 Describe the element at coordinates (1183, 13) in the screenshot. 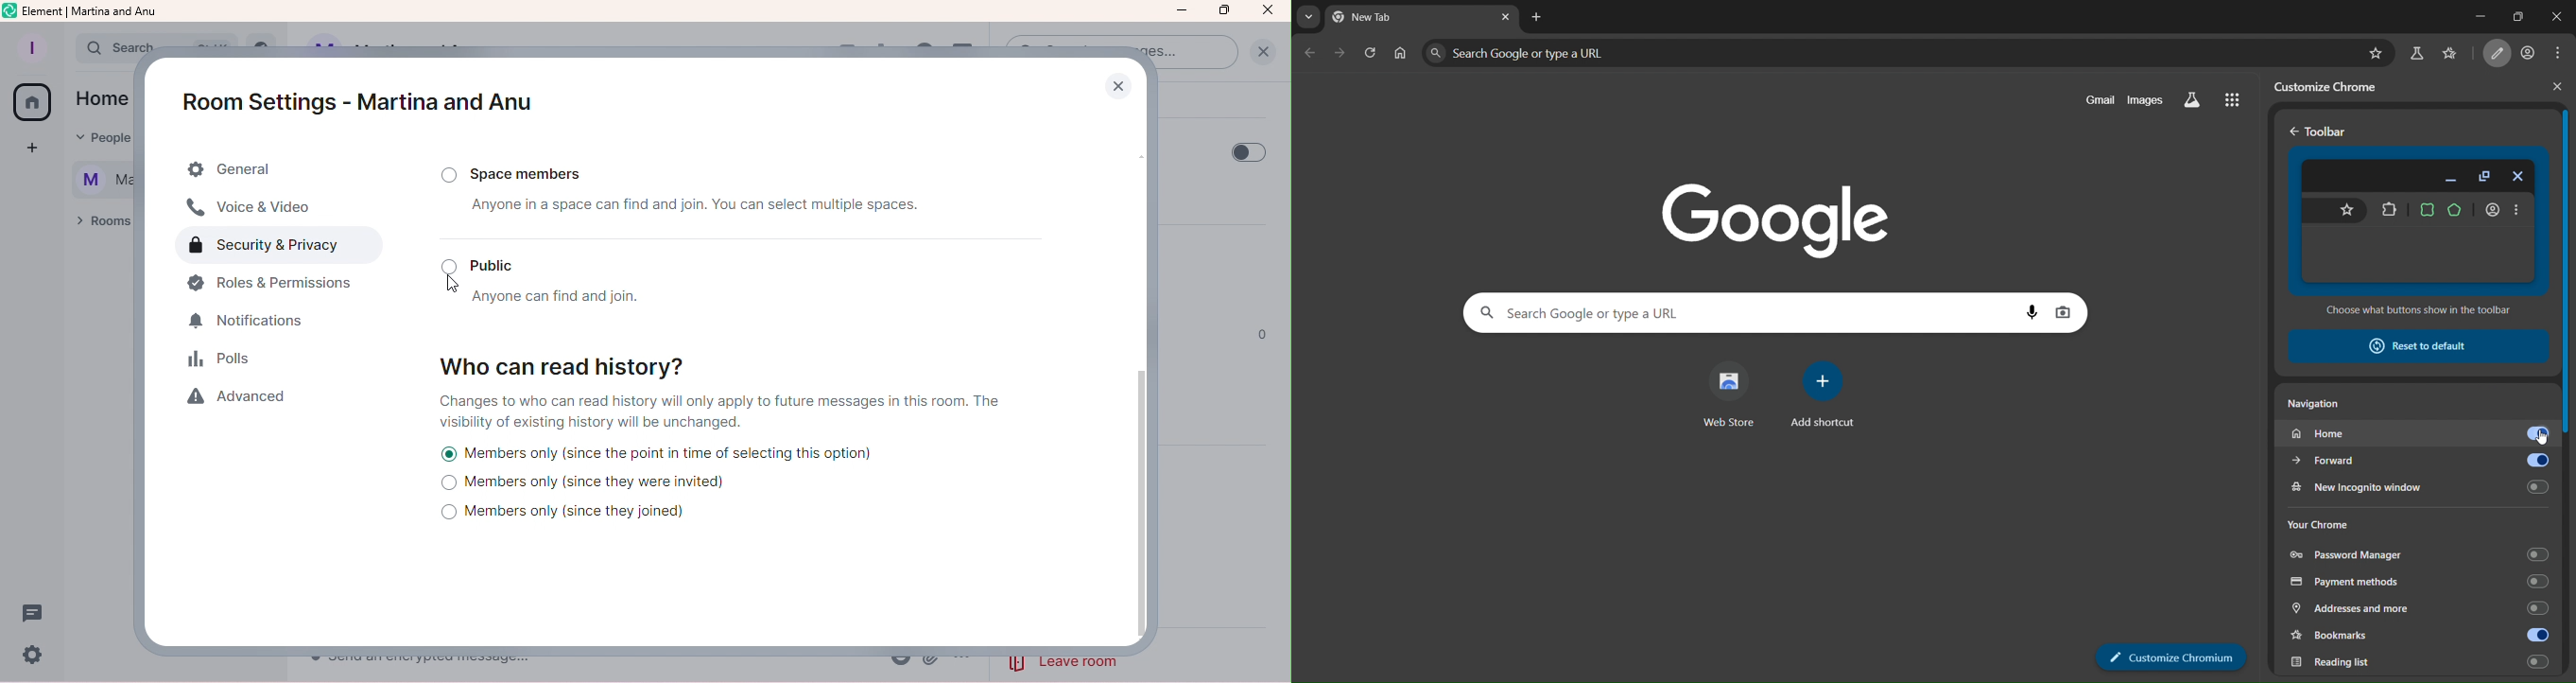

I see `Minimize` at that location.